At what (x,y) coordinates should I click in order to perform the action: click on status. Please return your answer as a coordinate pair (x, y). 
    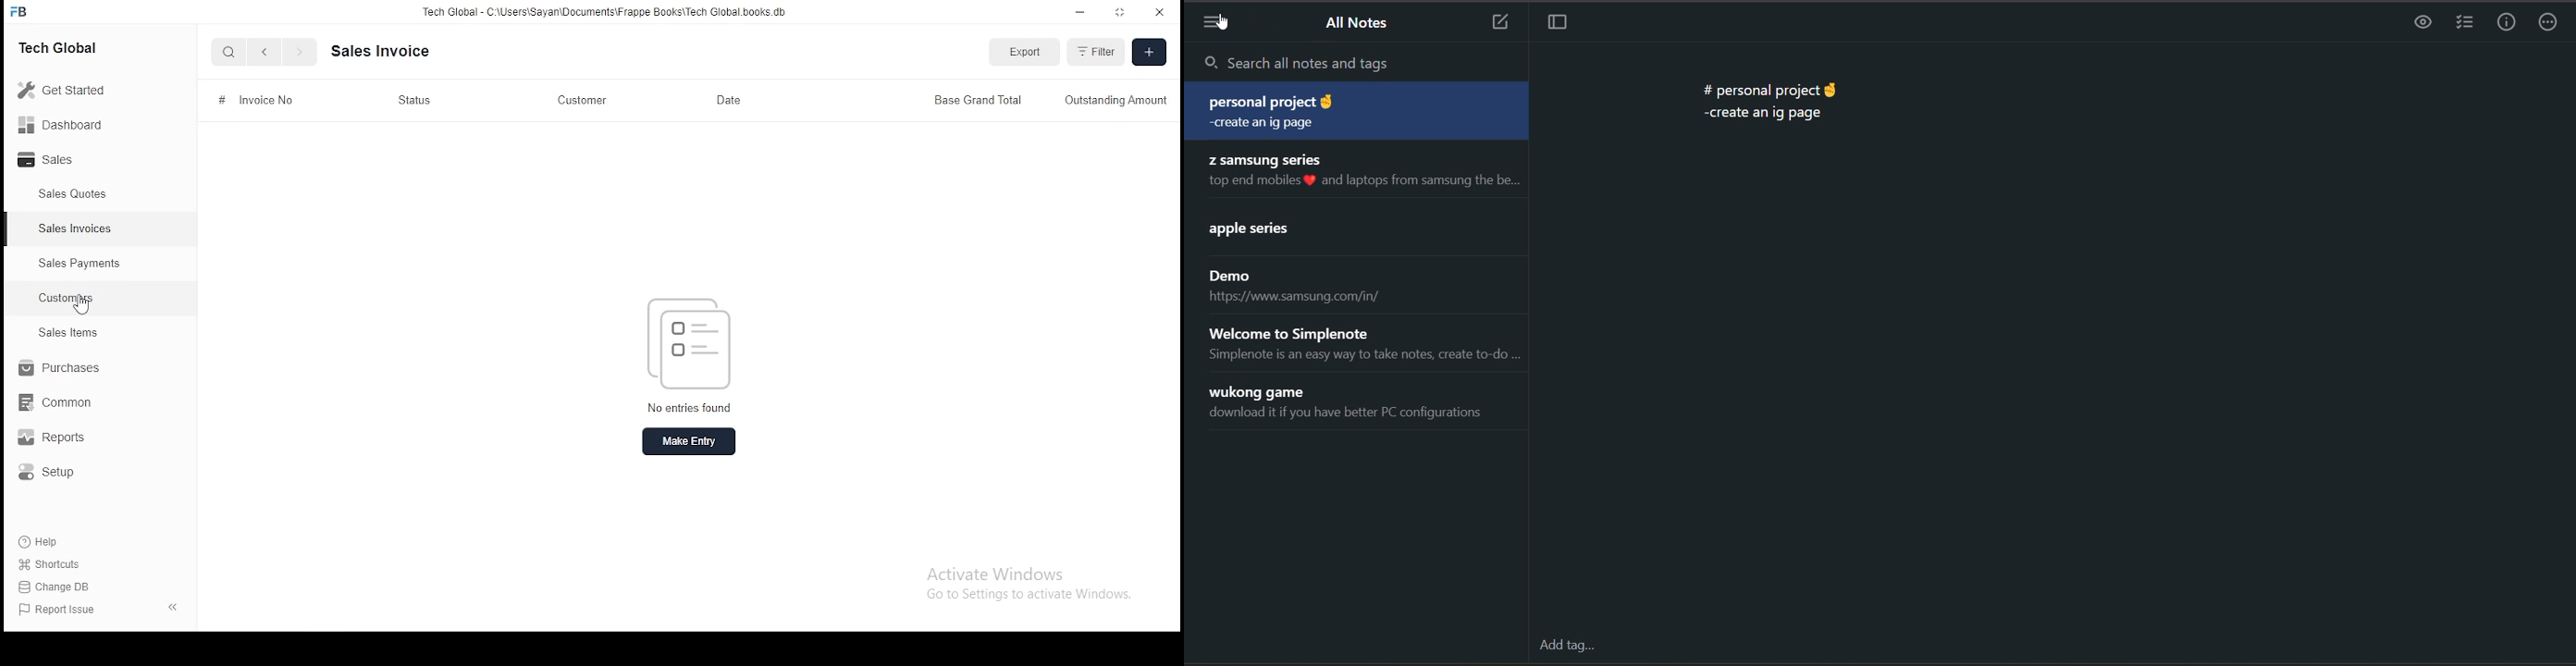
    Looking at the image, I should click on (415, 101).